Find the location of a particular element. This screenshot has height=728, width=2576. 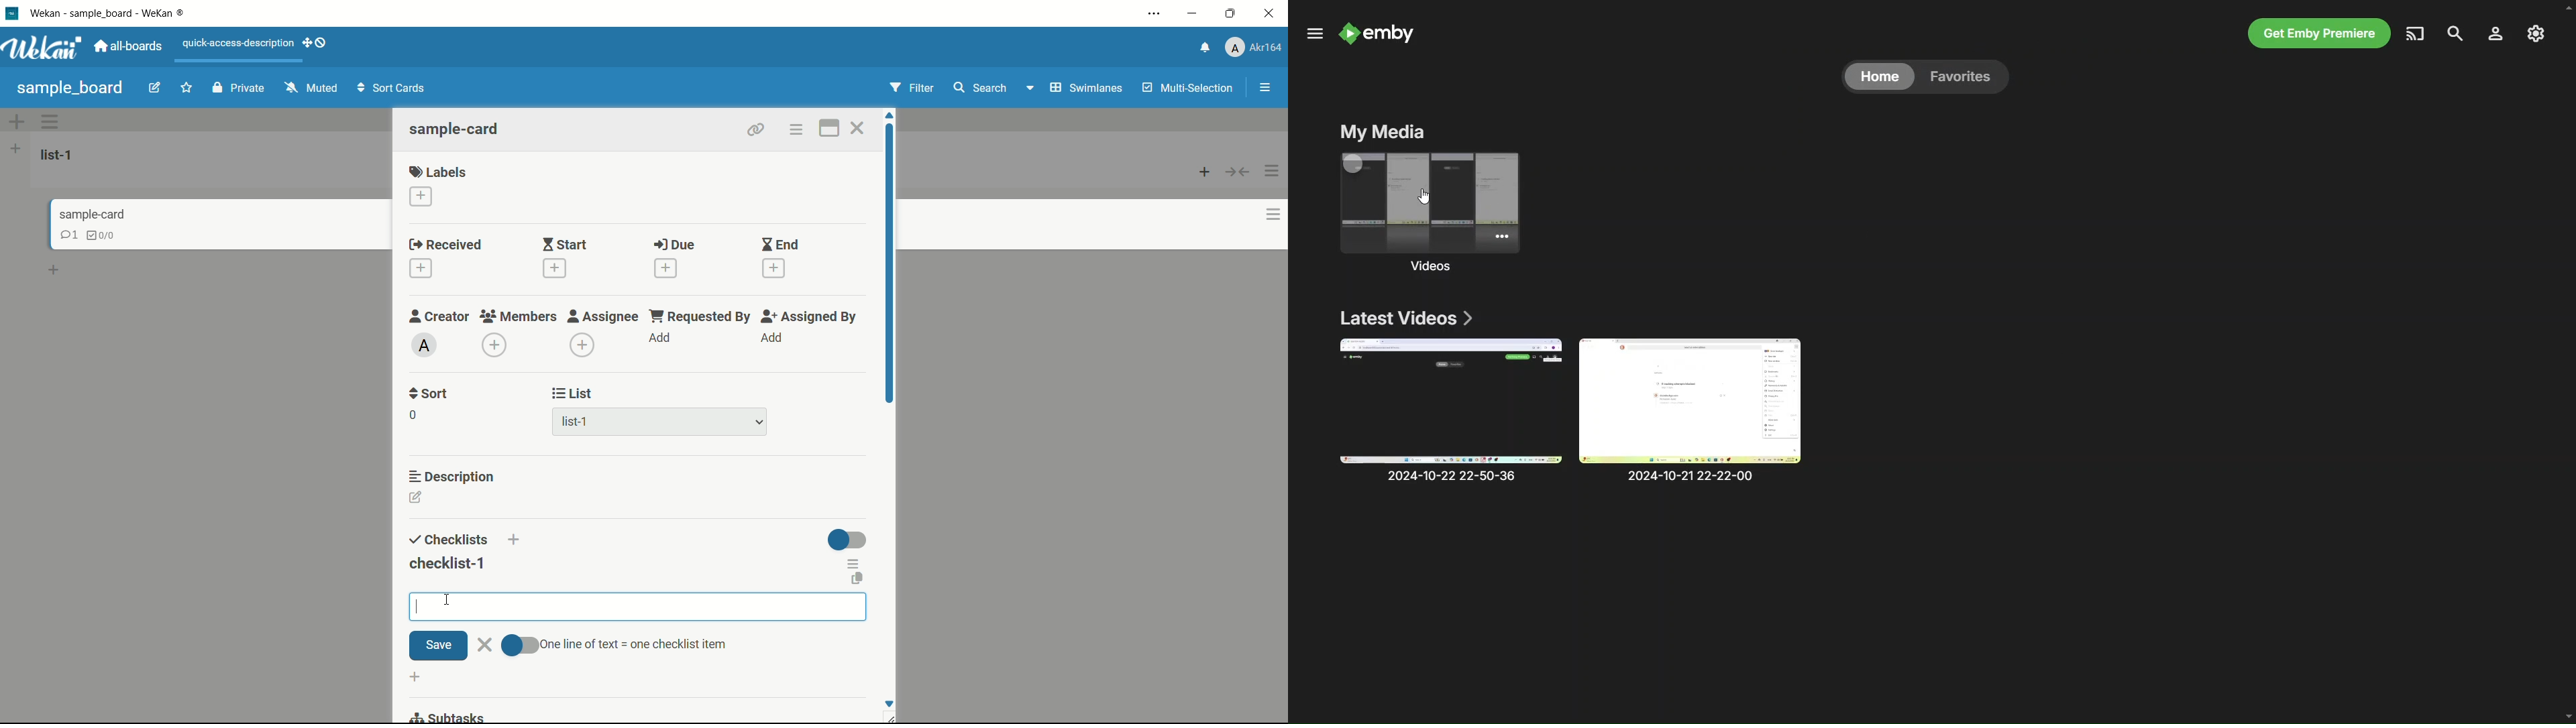

scroll up is located at coordinates (890, 114).